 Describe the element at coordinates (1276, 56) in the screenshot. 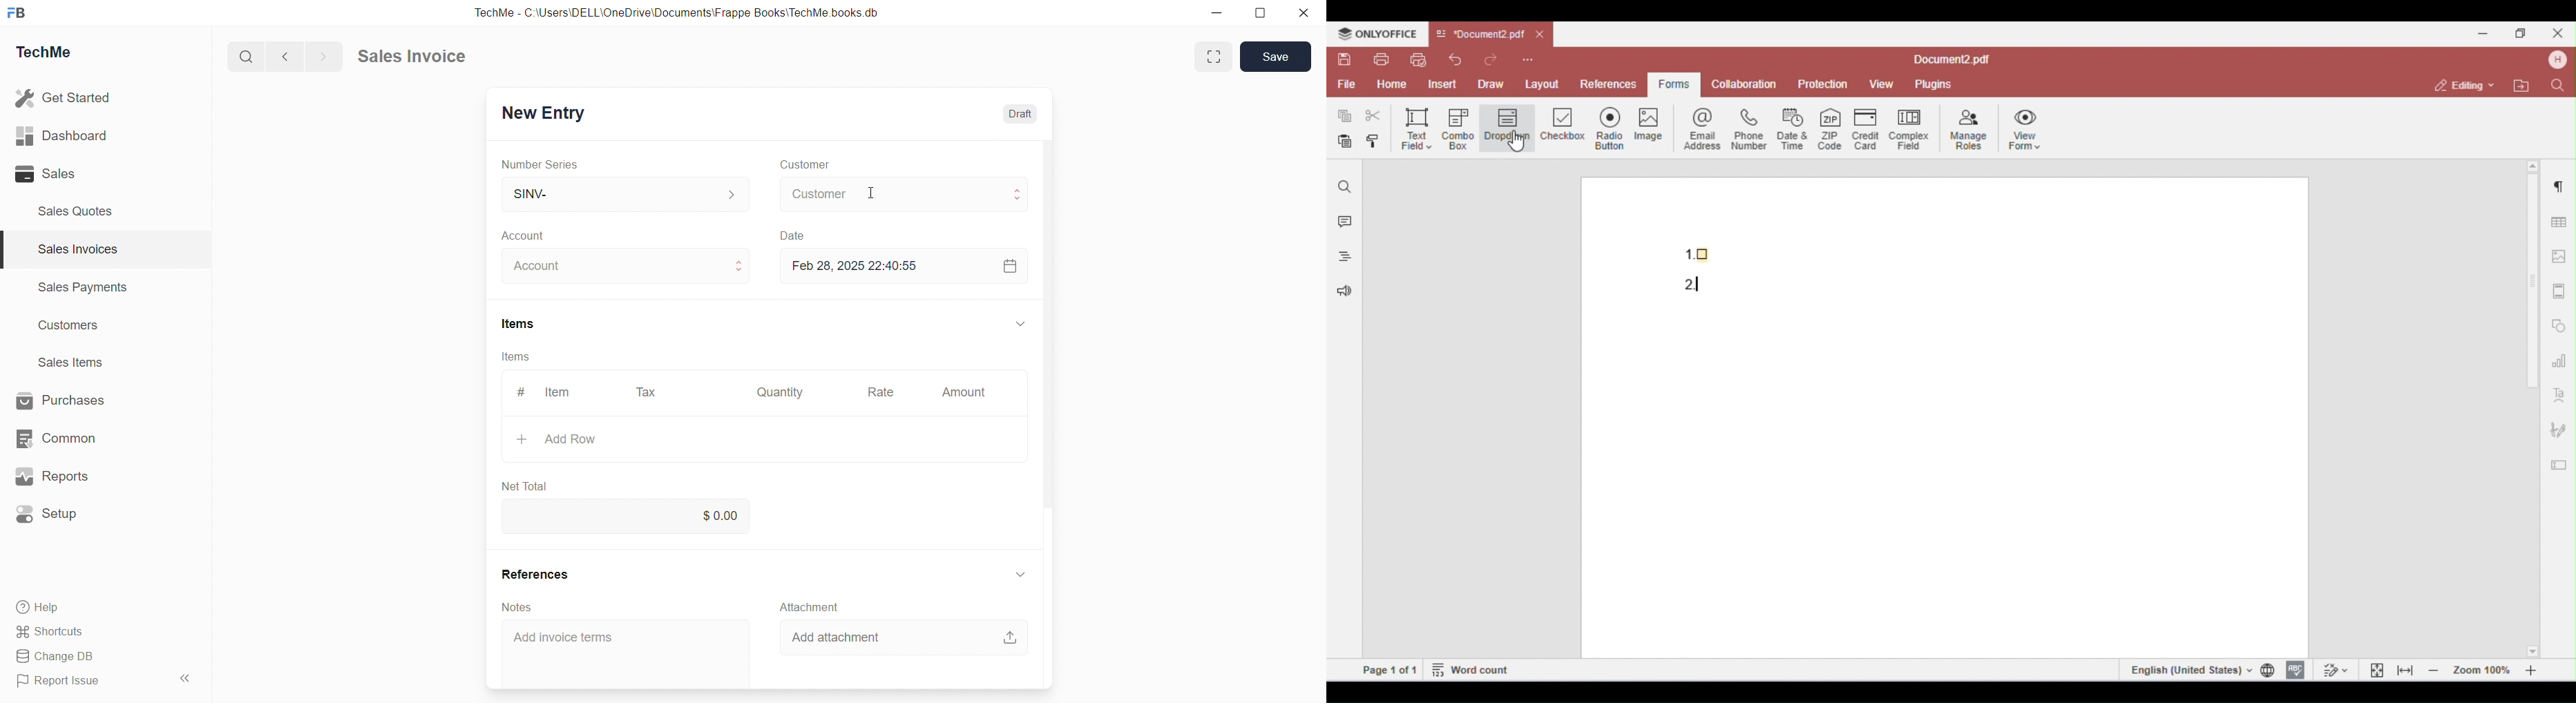

I see `Save` at that location.